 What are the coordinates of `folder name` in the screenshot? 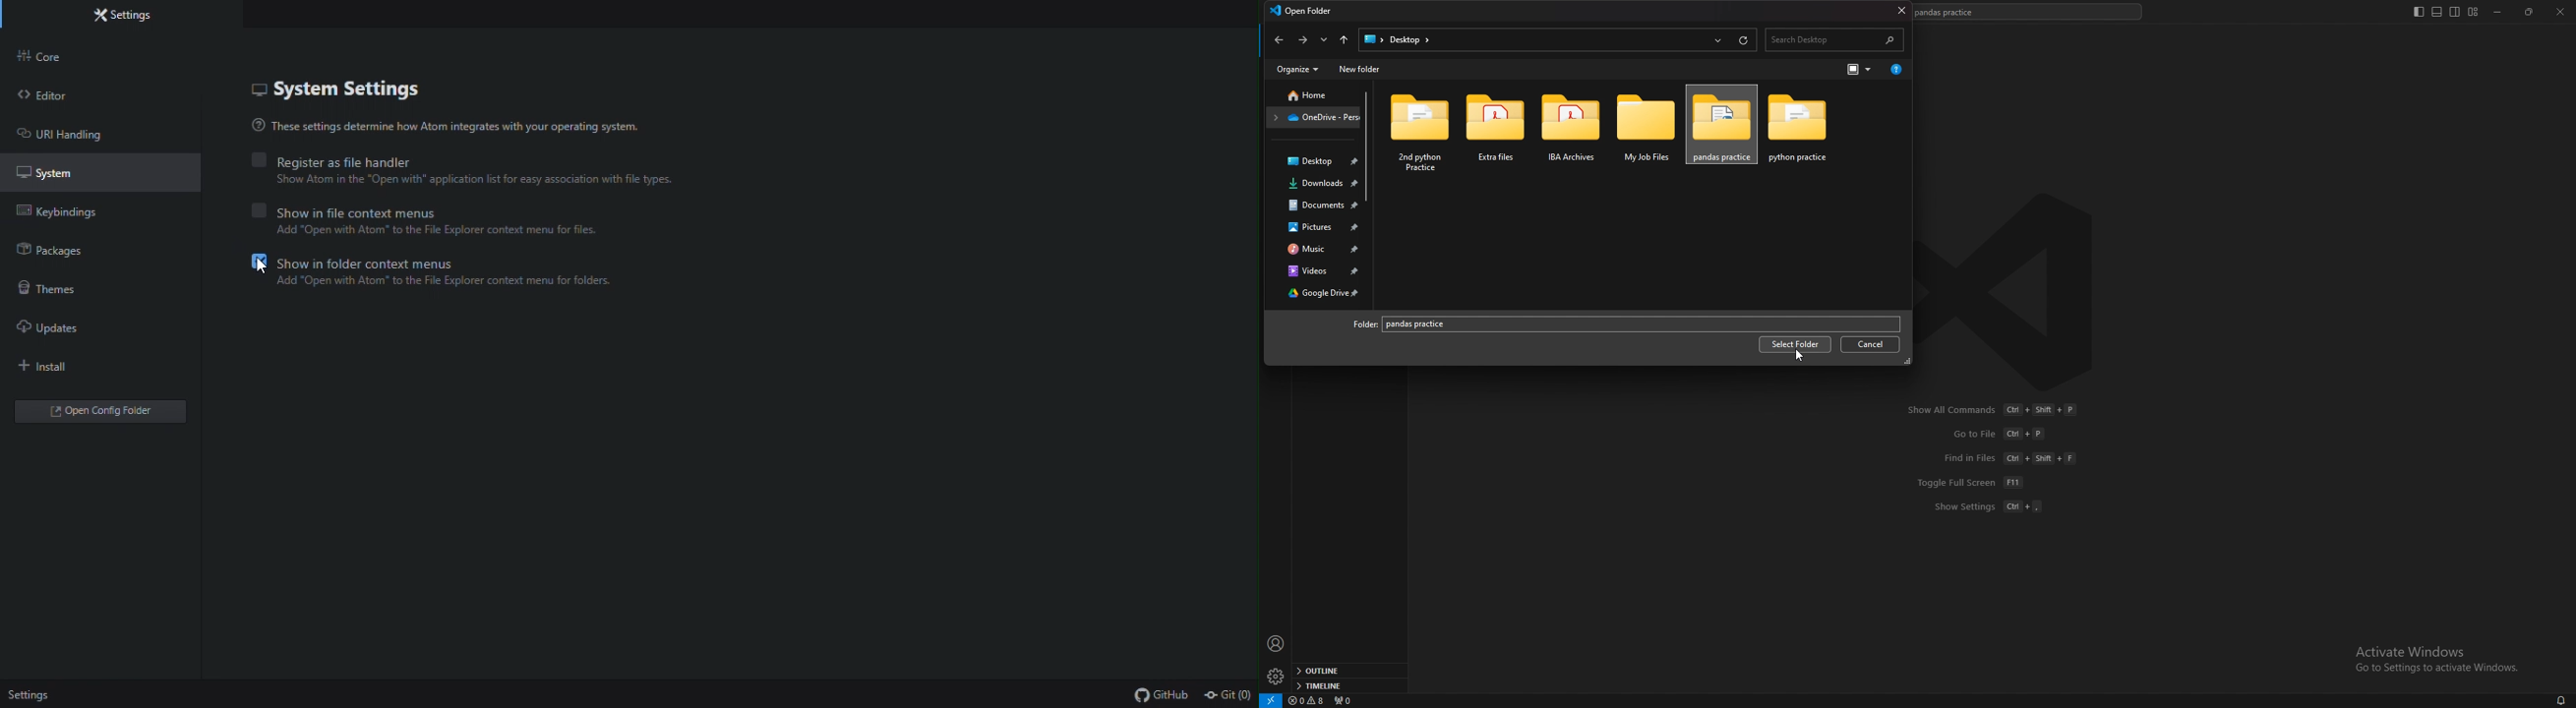 It's located at (1641, 326).